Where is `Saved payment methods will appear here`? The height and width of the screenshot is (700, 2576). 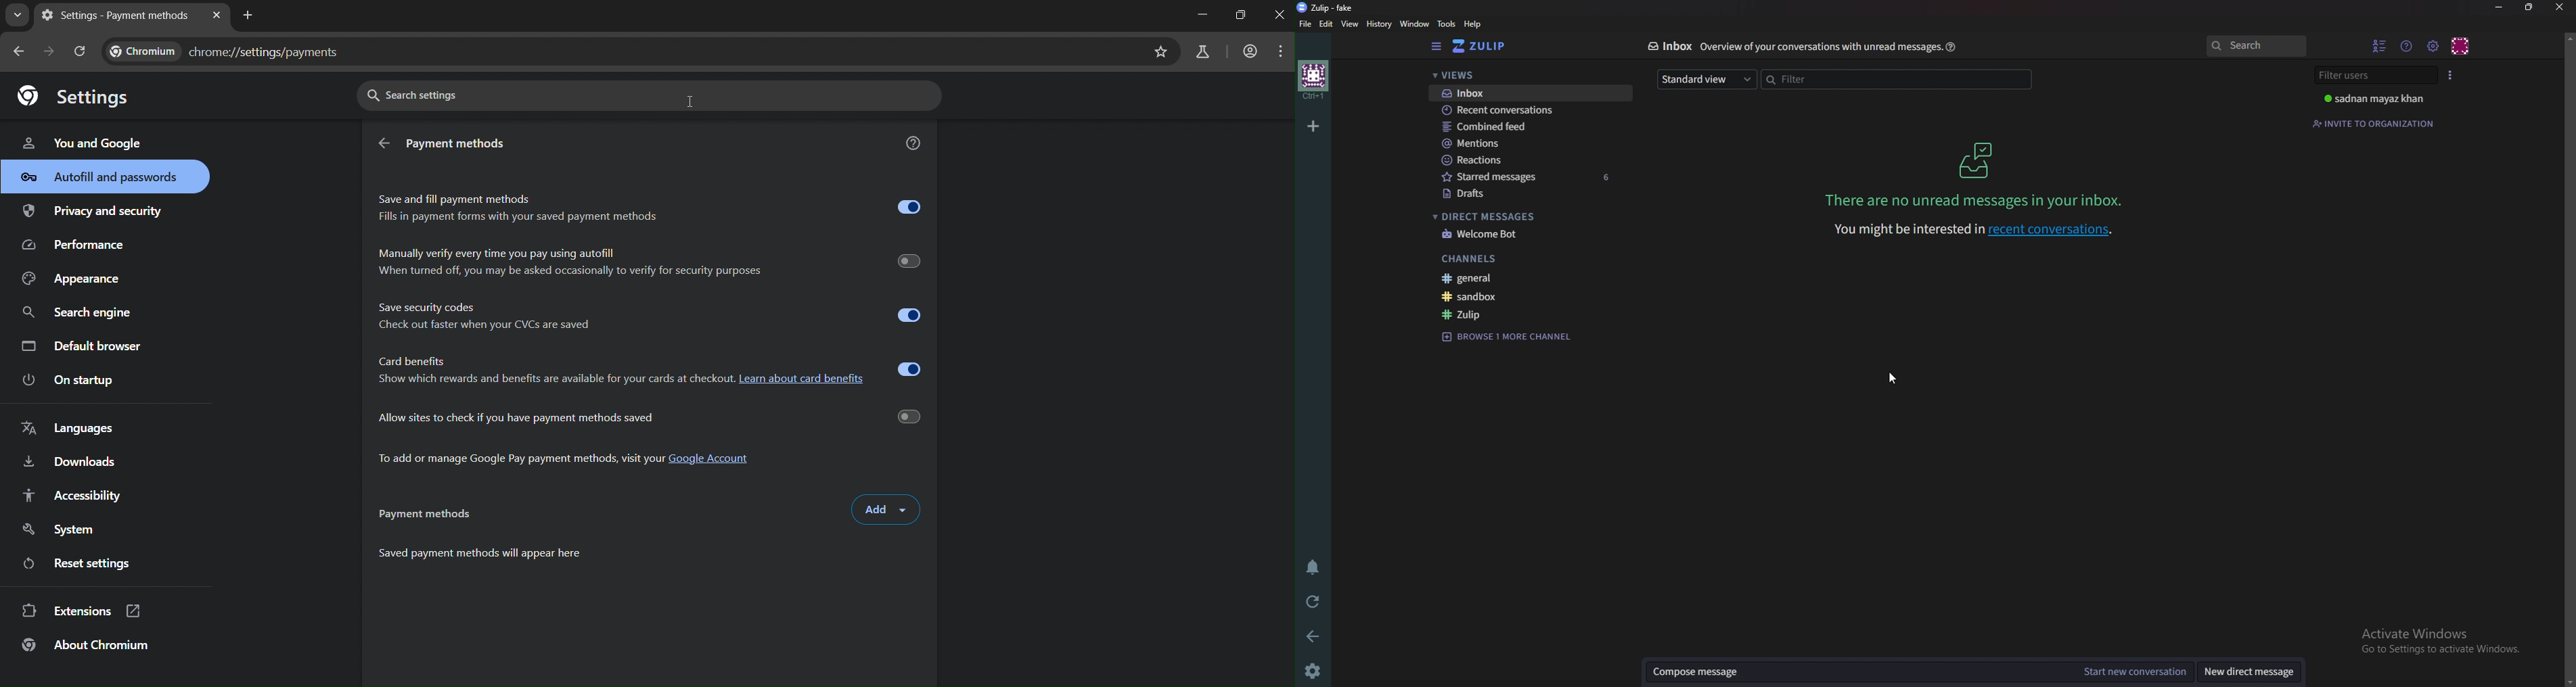
Saved payment methods will appear here is located at coordinates (487, 554).